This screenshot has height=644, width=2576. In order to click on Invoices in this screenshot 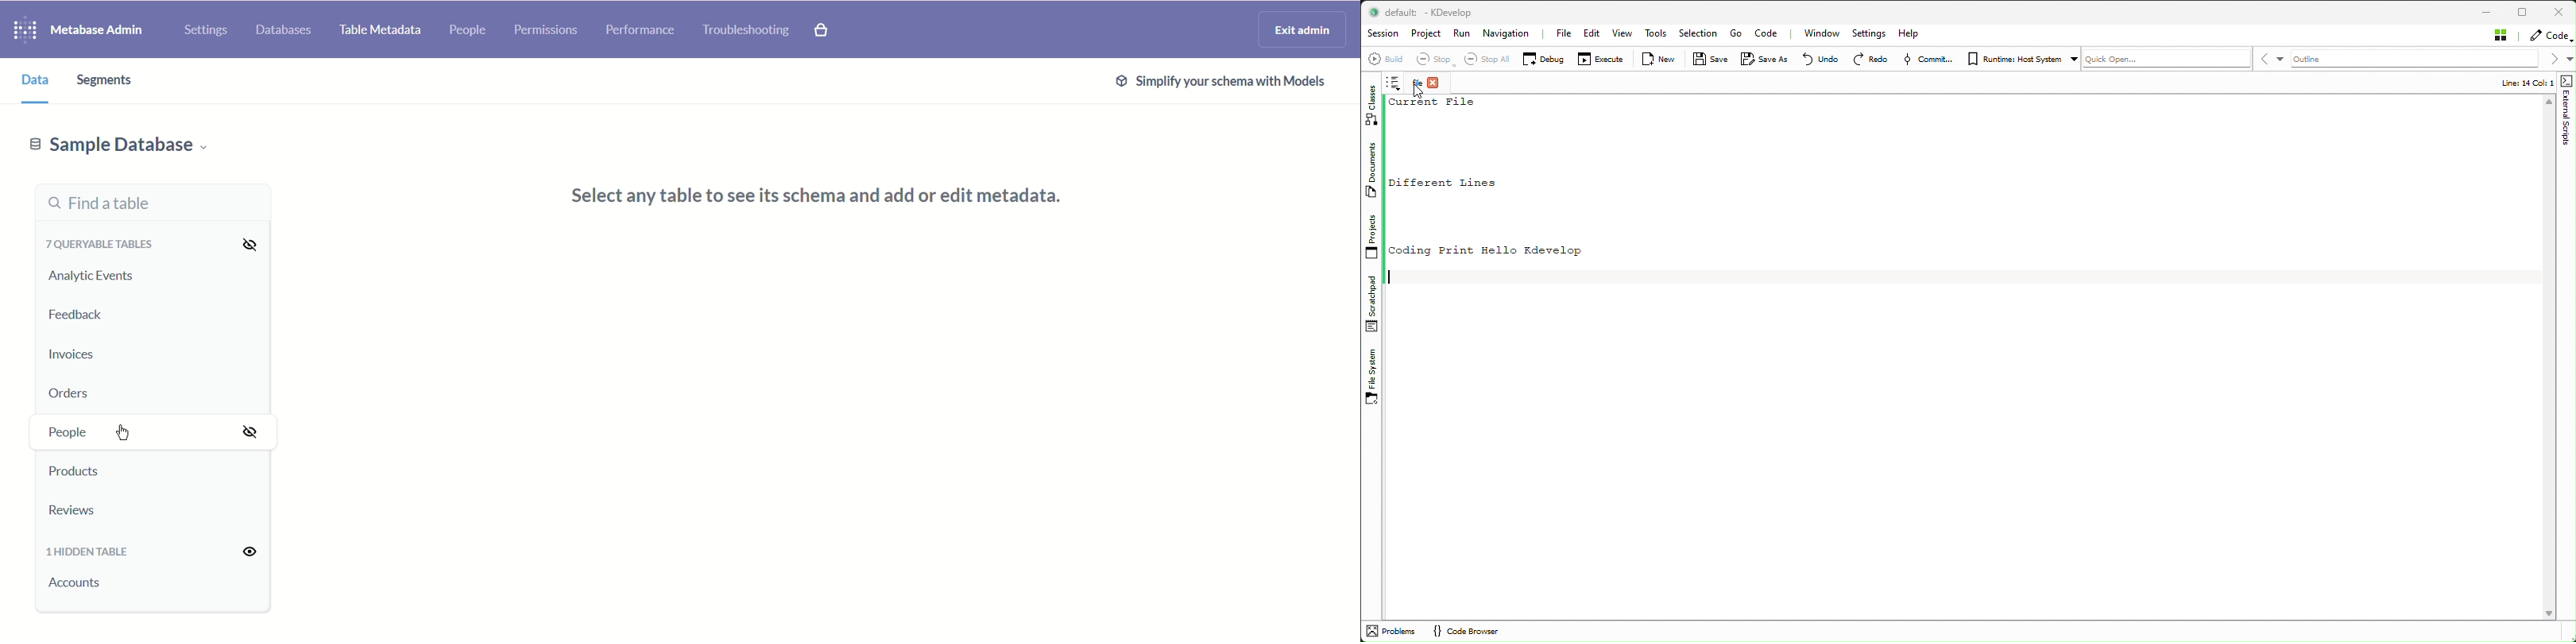, I will do `click(90, 351)`.